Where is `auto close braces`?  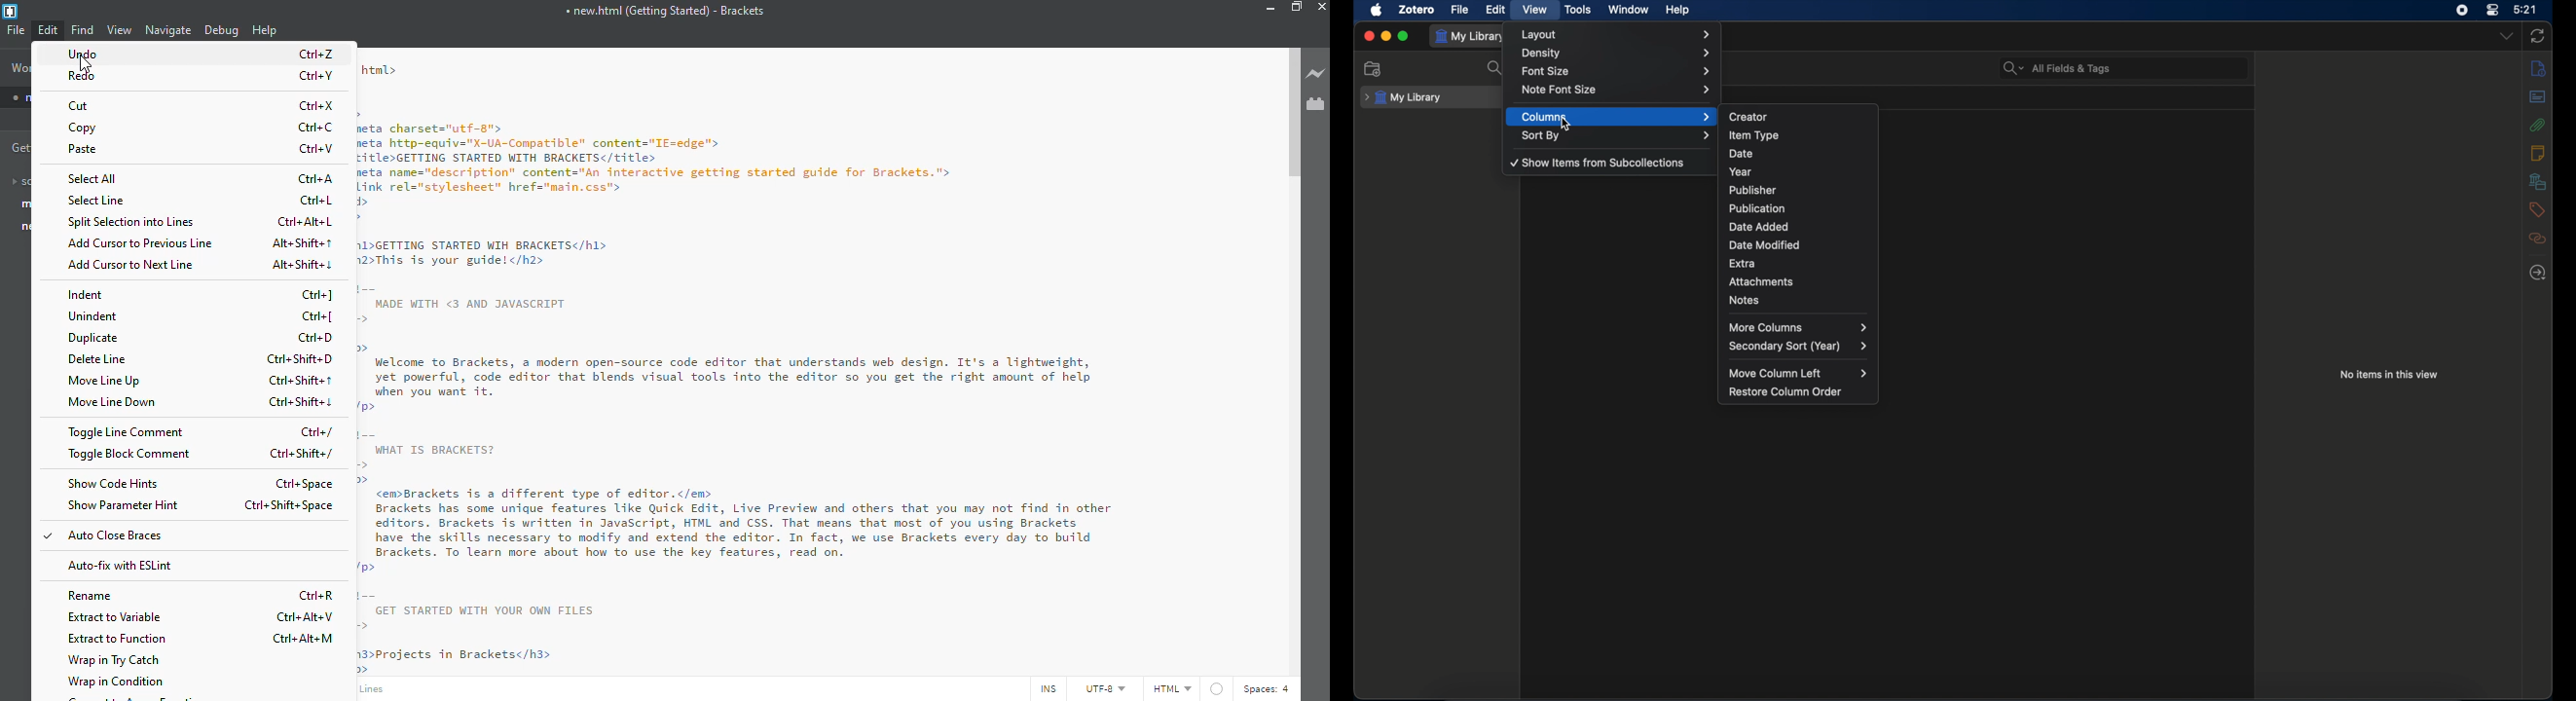 auto close braces is located at coordinates (112, 538).